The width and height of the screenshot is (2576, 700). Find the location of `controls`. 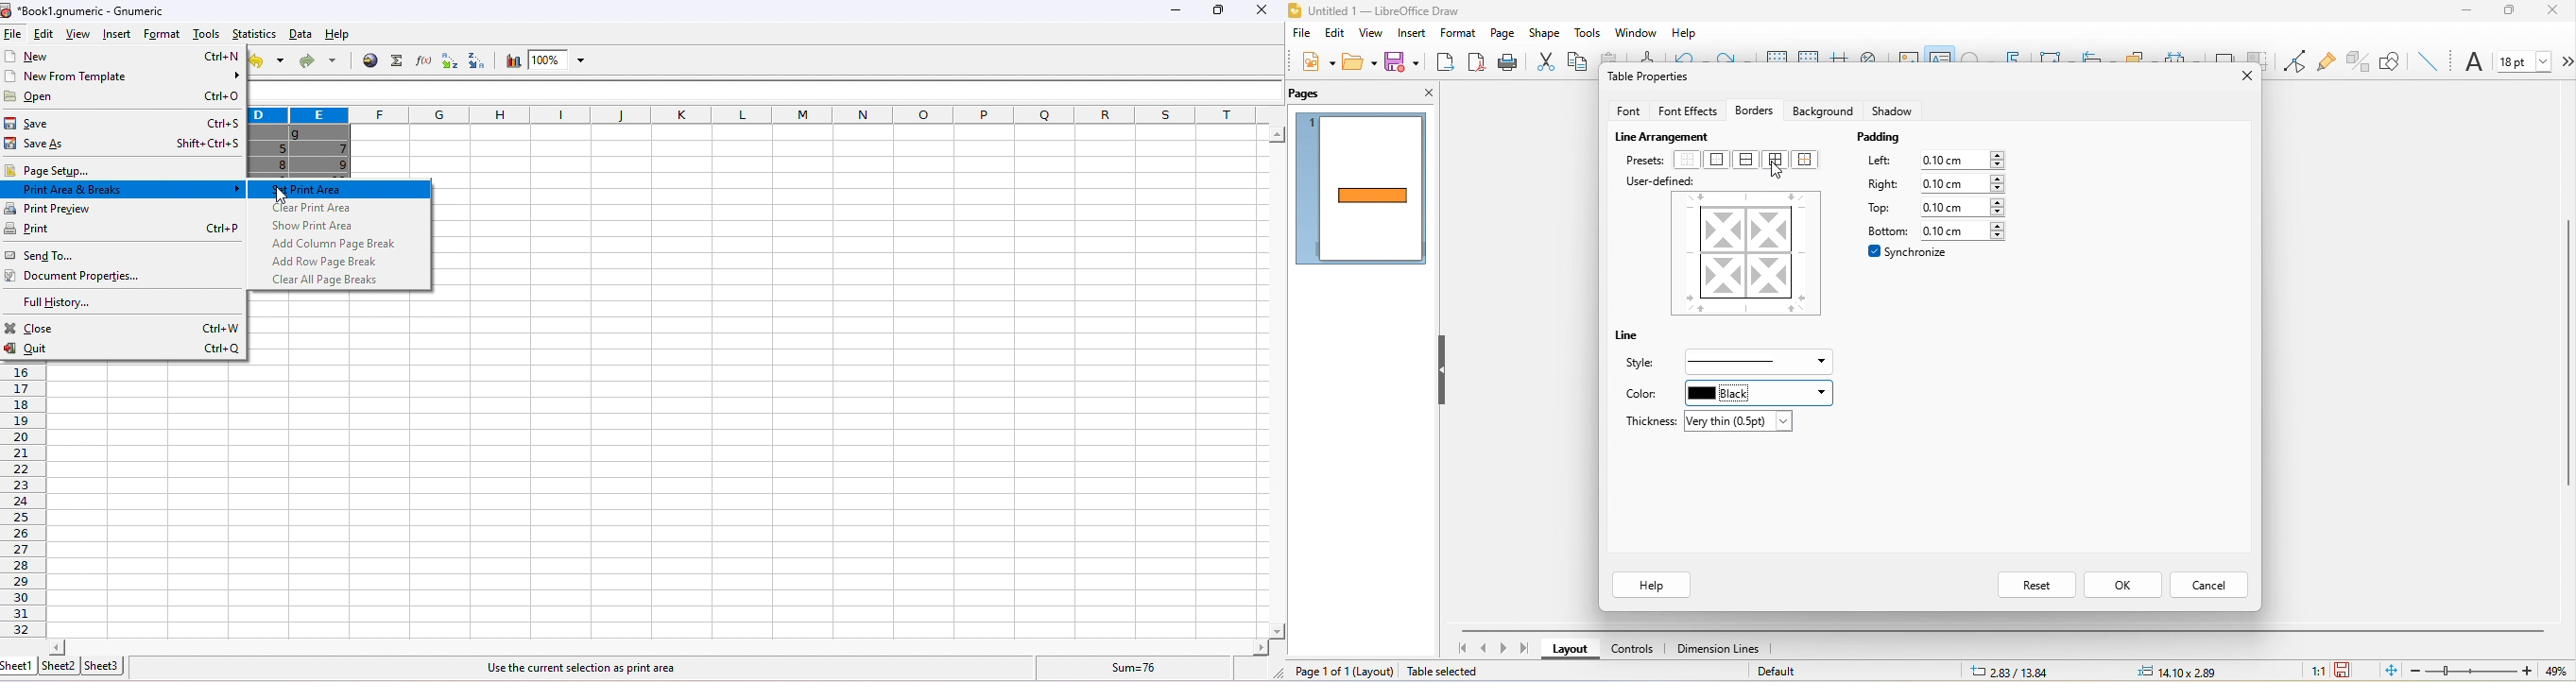

controls is located at coordinates (1636, 647).